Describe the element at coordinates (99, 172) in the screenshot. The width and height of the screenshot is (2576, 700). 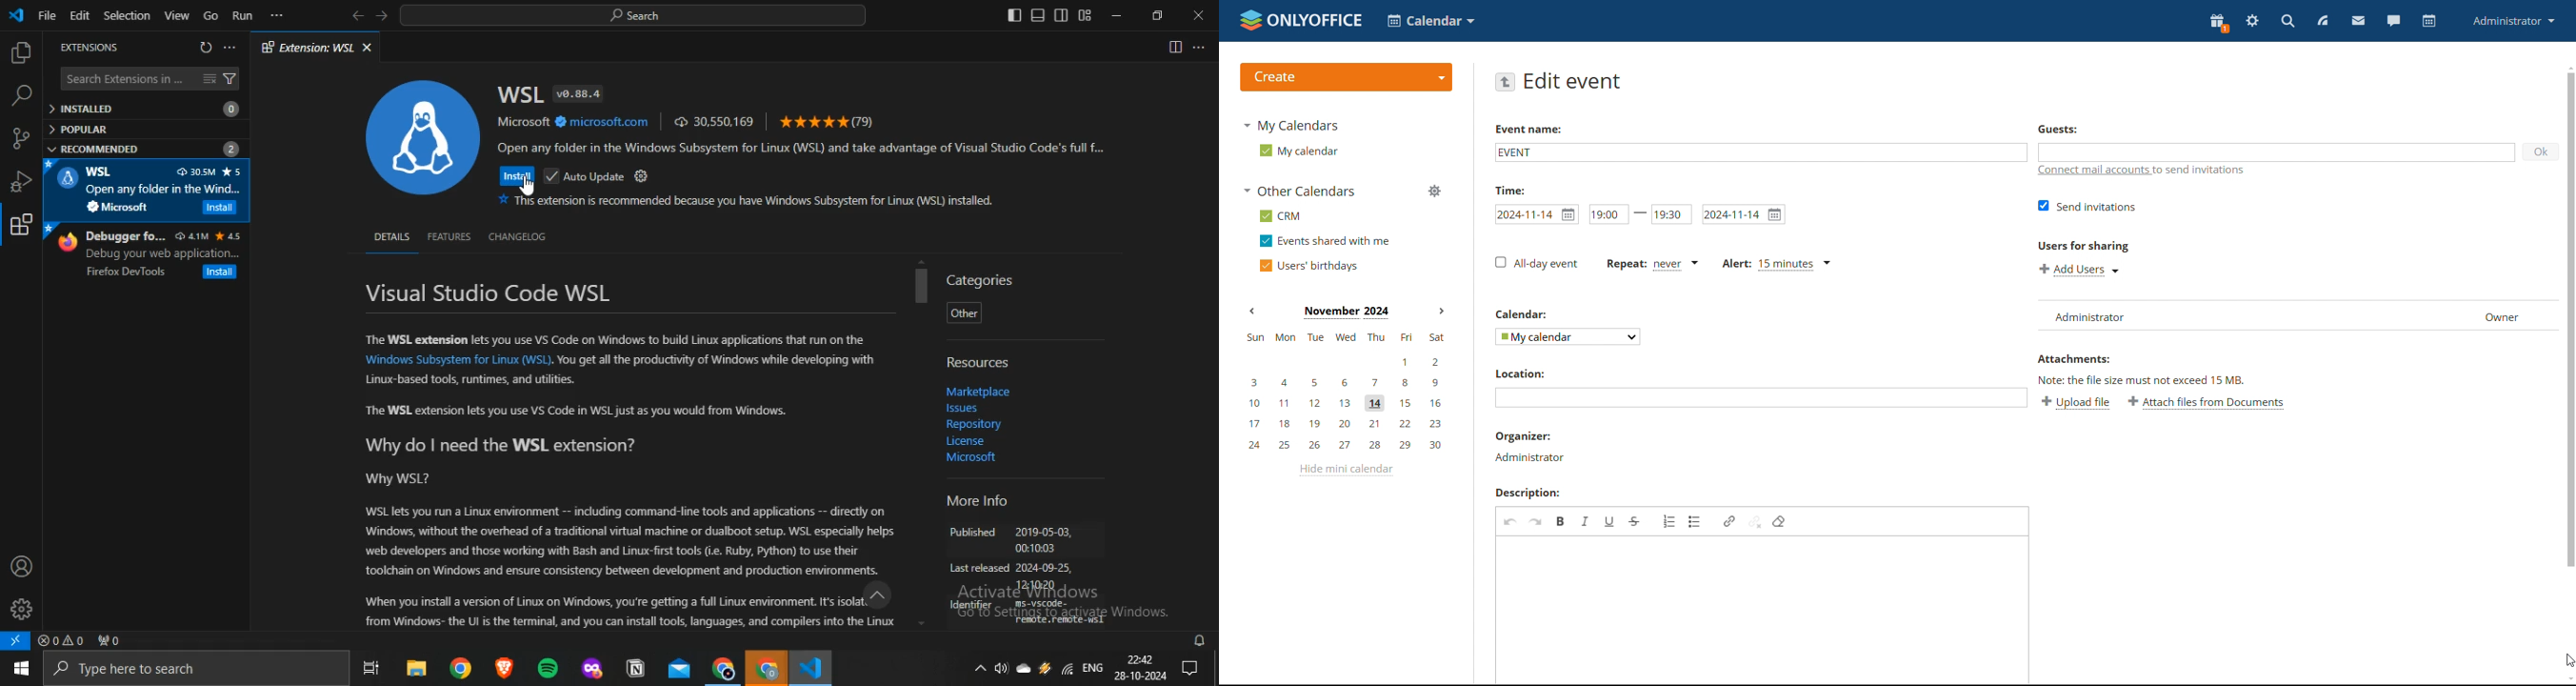
I see `WSL` at that location.